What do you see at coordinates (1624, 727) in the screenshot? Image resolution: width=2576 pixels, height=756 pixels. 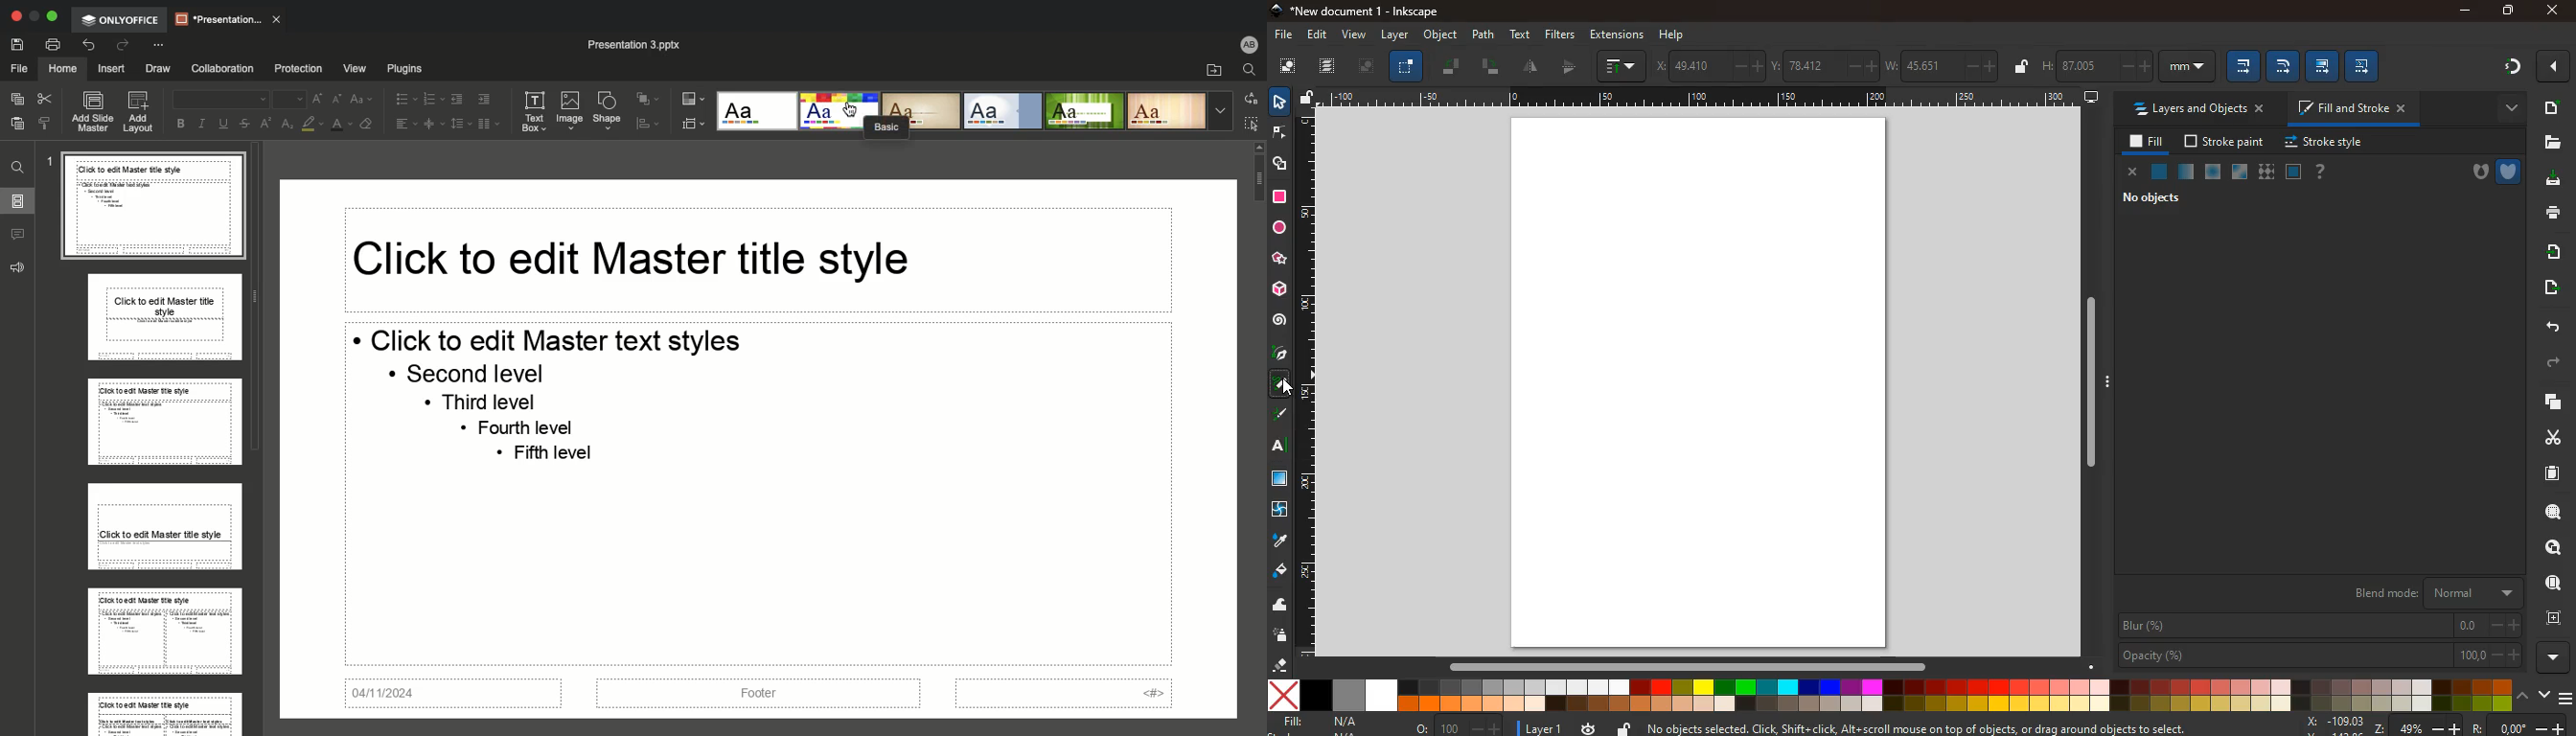 I see `unlock` at bounding box center [1624, 727].